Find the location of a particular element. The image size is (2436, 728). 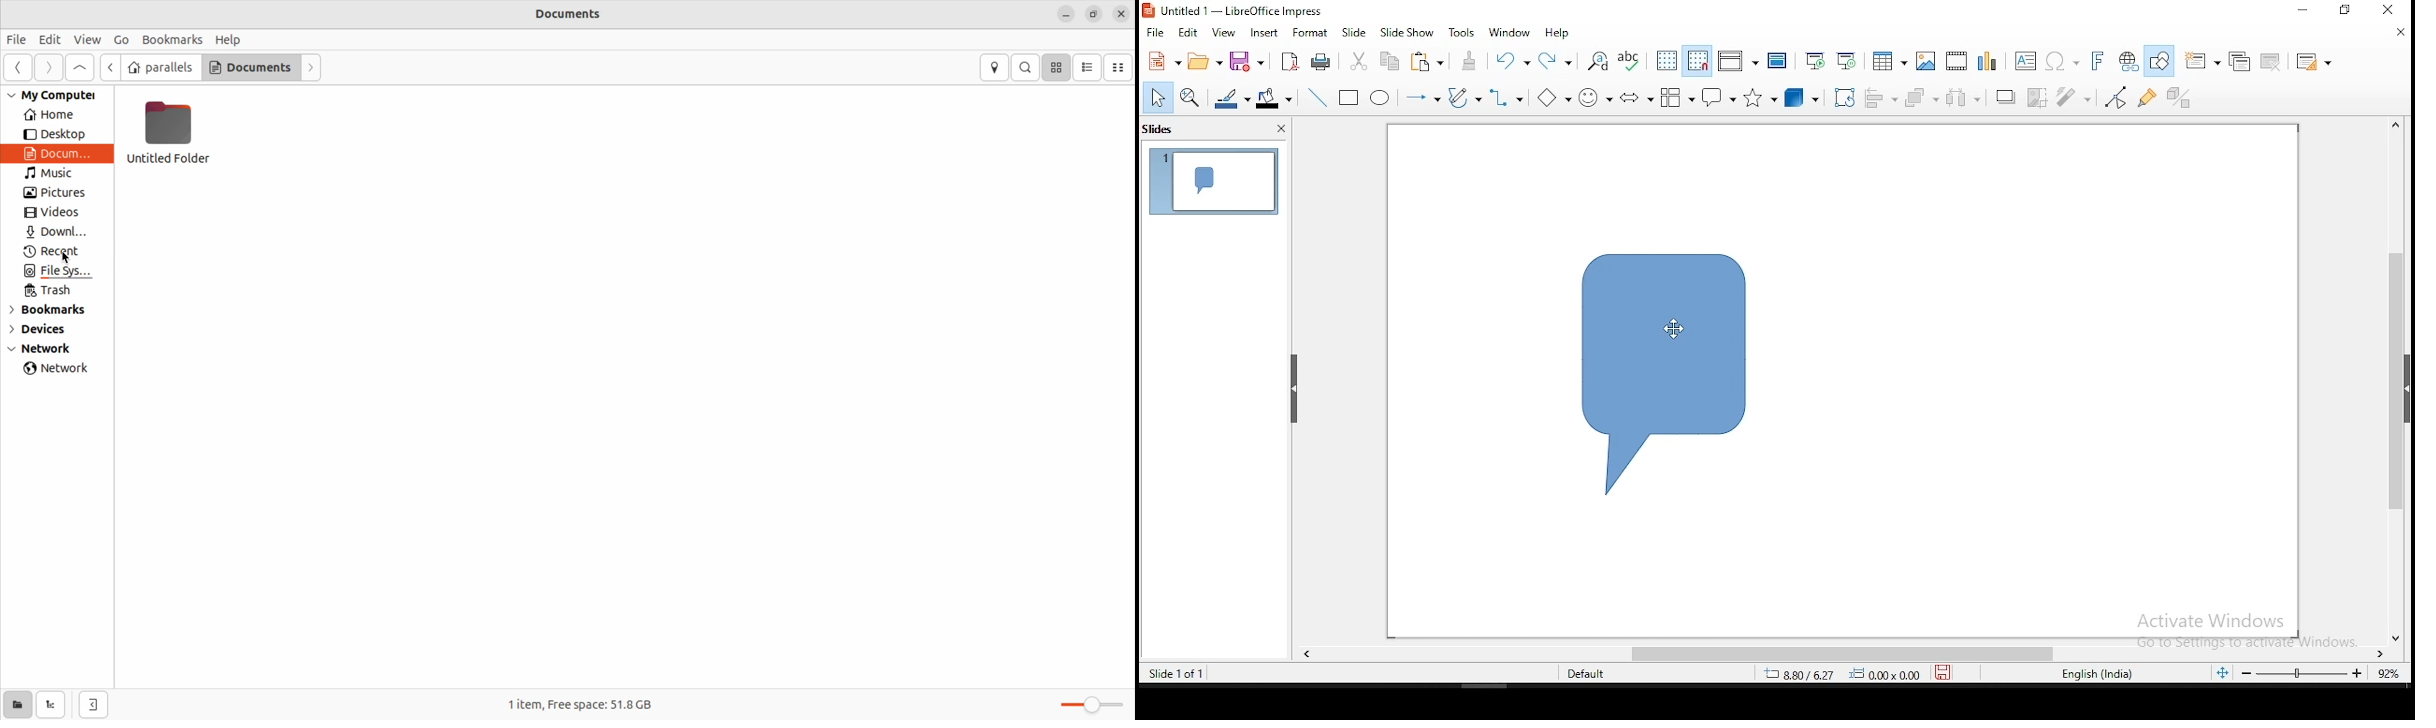

zoom slider is located at coordinates (2304, 675).